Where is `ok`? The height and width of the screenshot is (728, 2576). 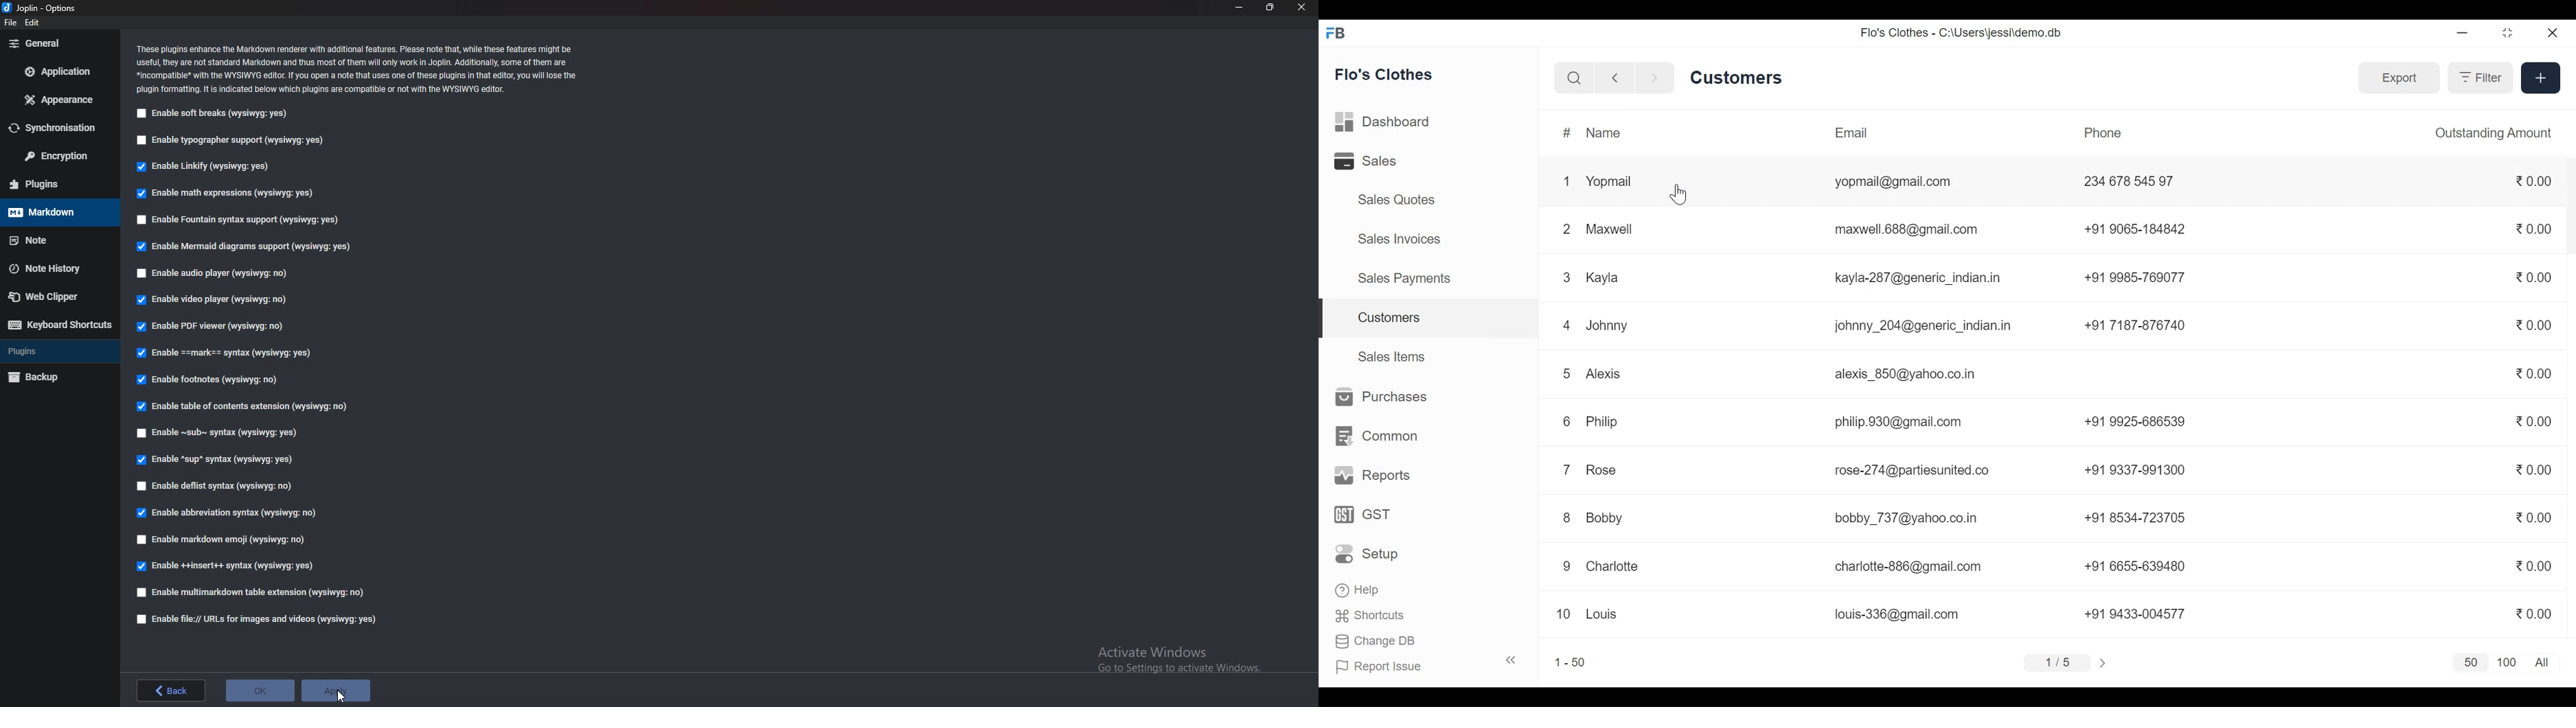
ok is located at coordinates (259, 690).